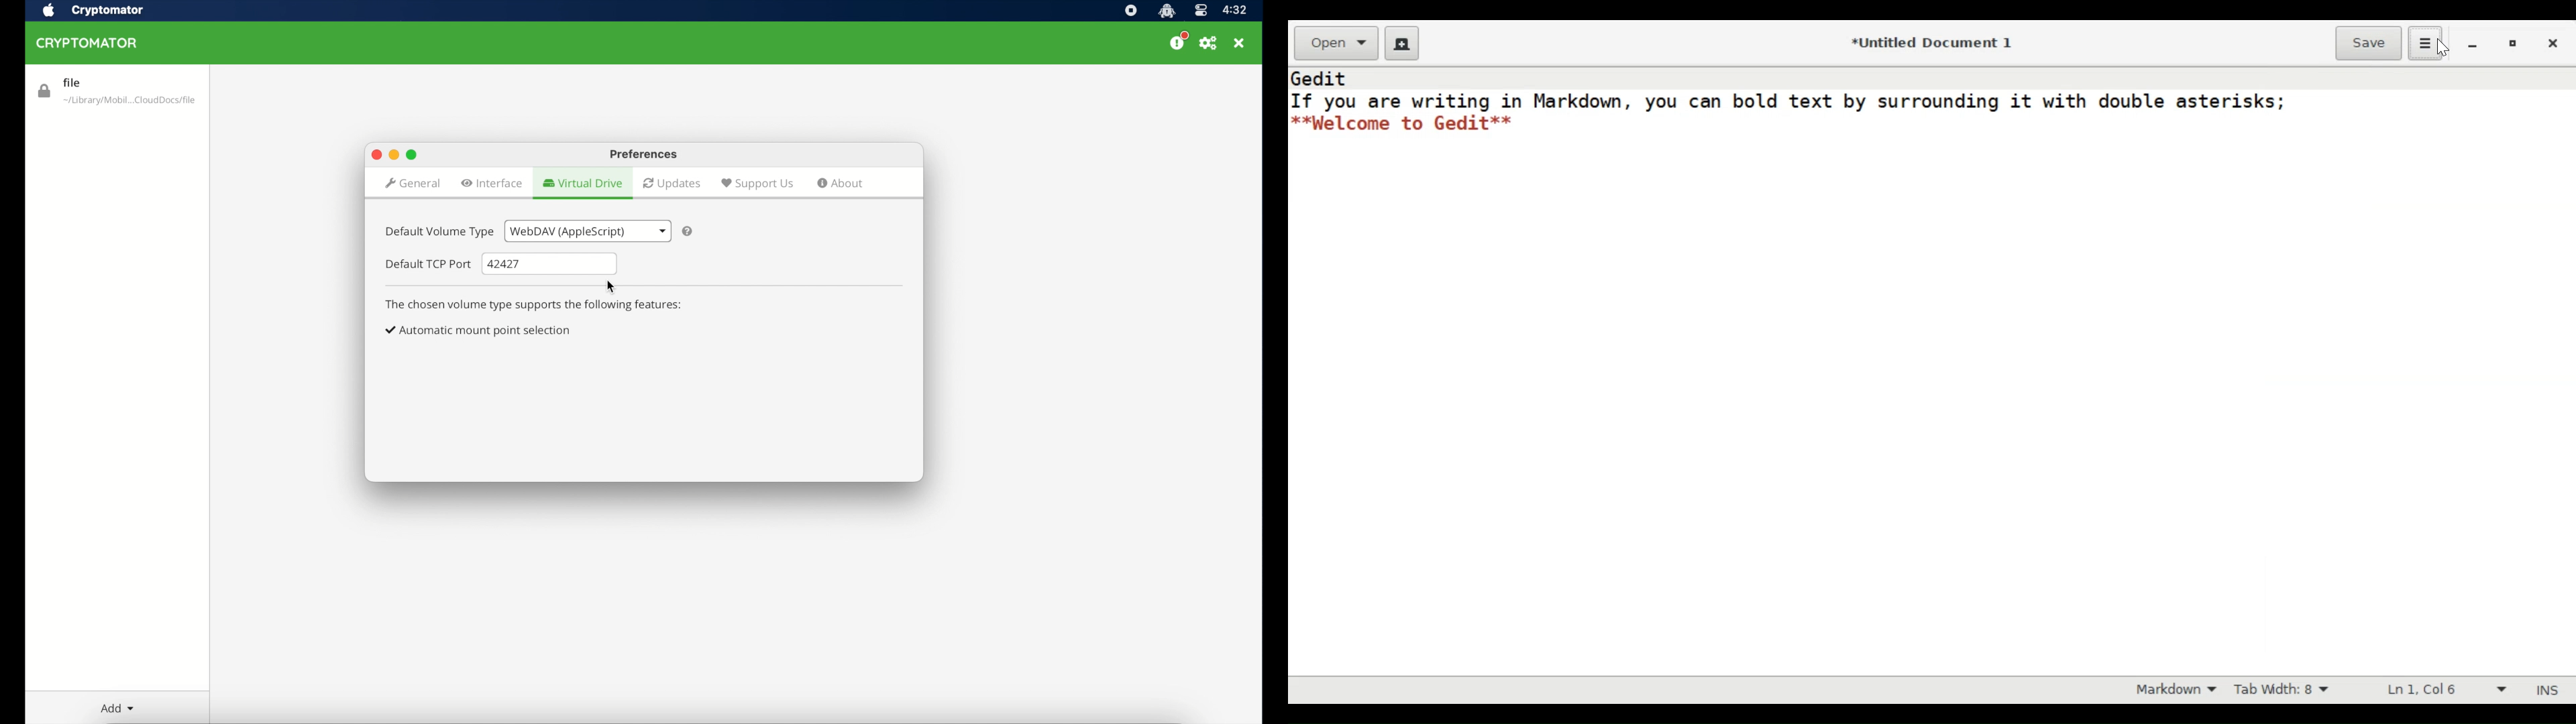  What do you see at coordinates (1210, 43) in the screenshot?
I see `preferences` at bounding box center [1210, 43].